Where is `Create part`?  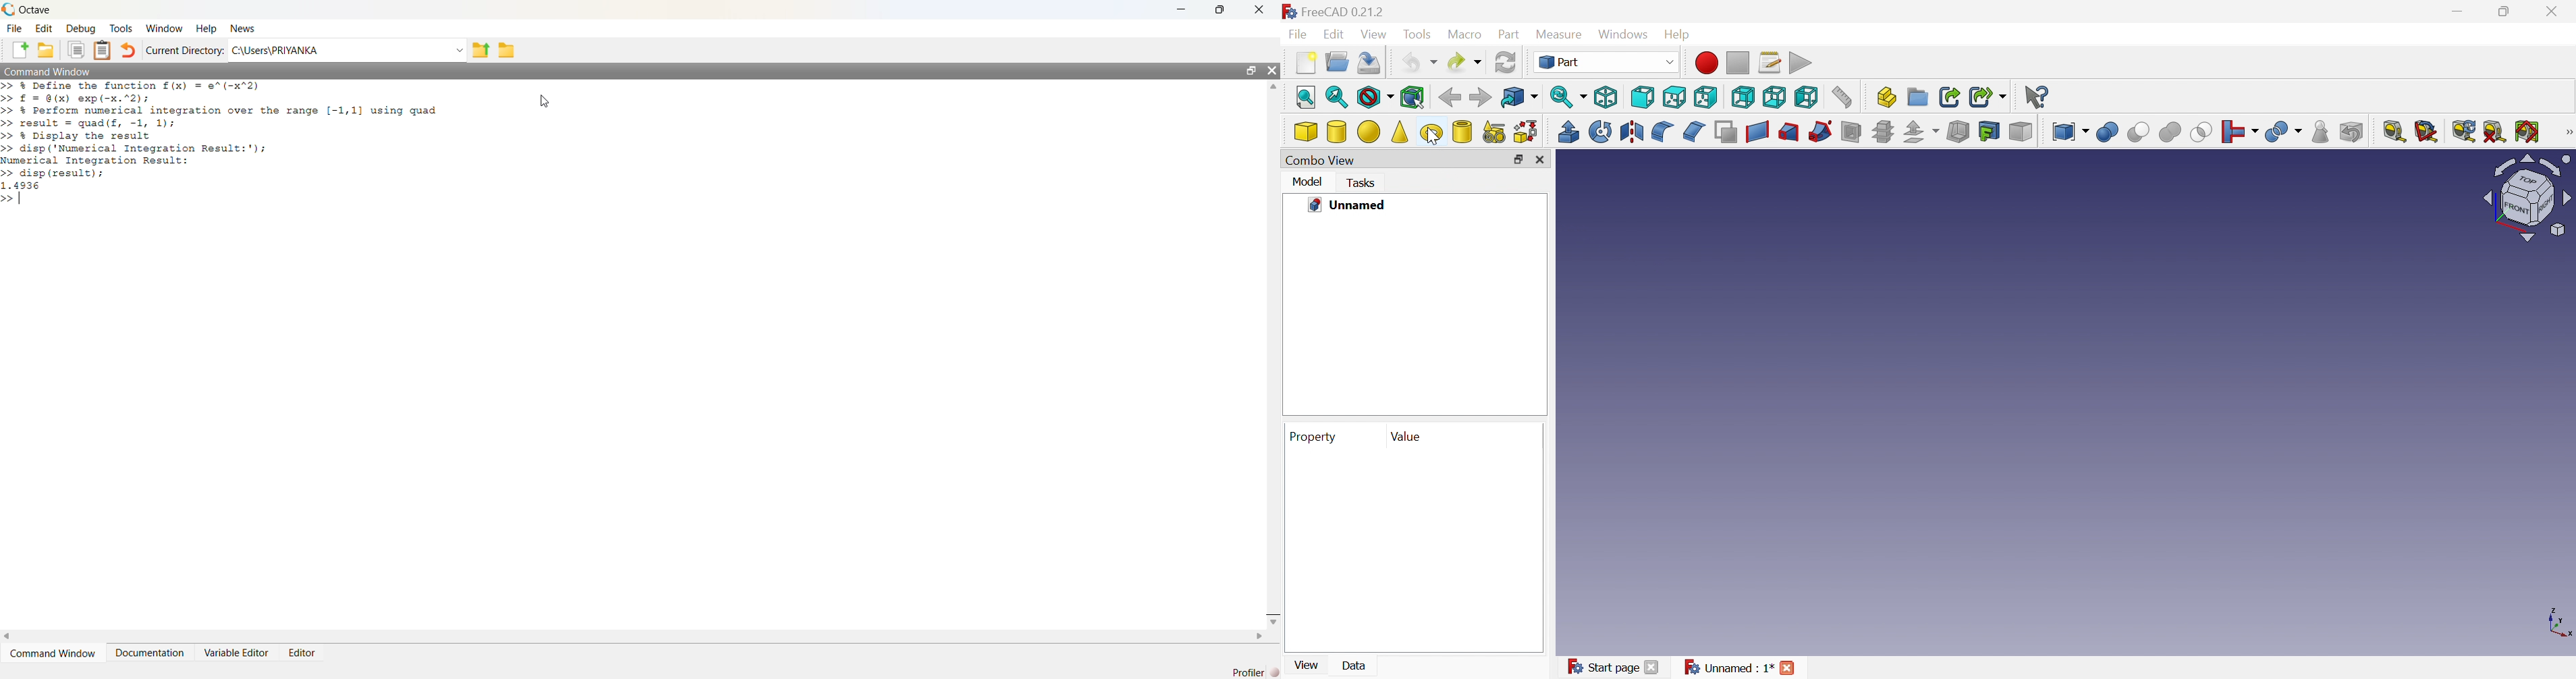
Create part is located at coordinates (1886, 96).